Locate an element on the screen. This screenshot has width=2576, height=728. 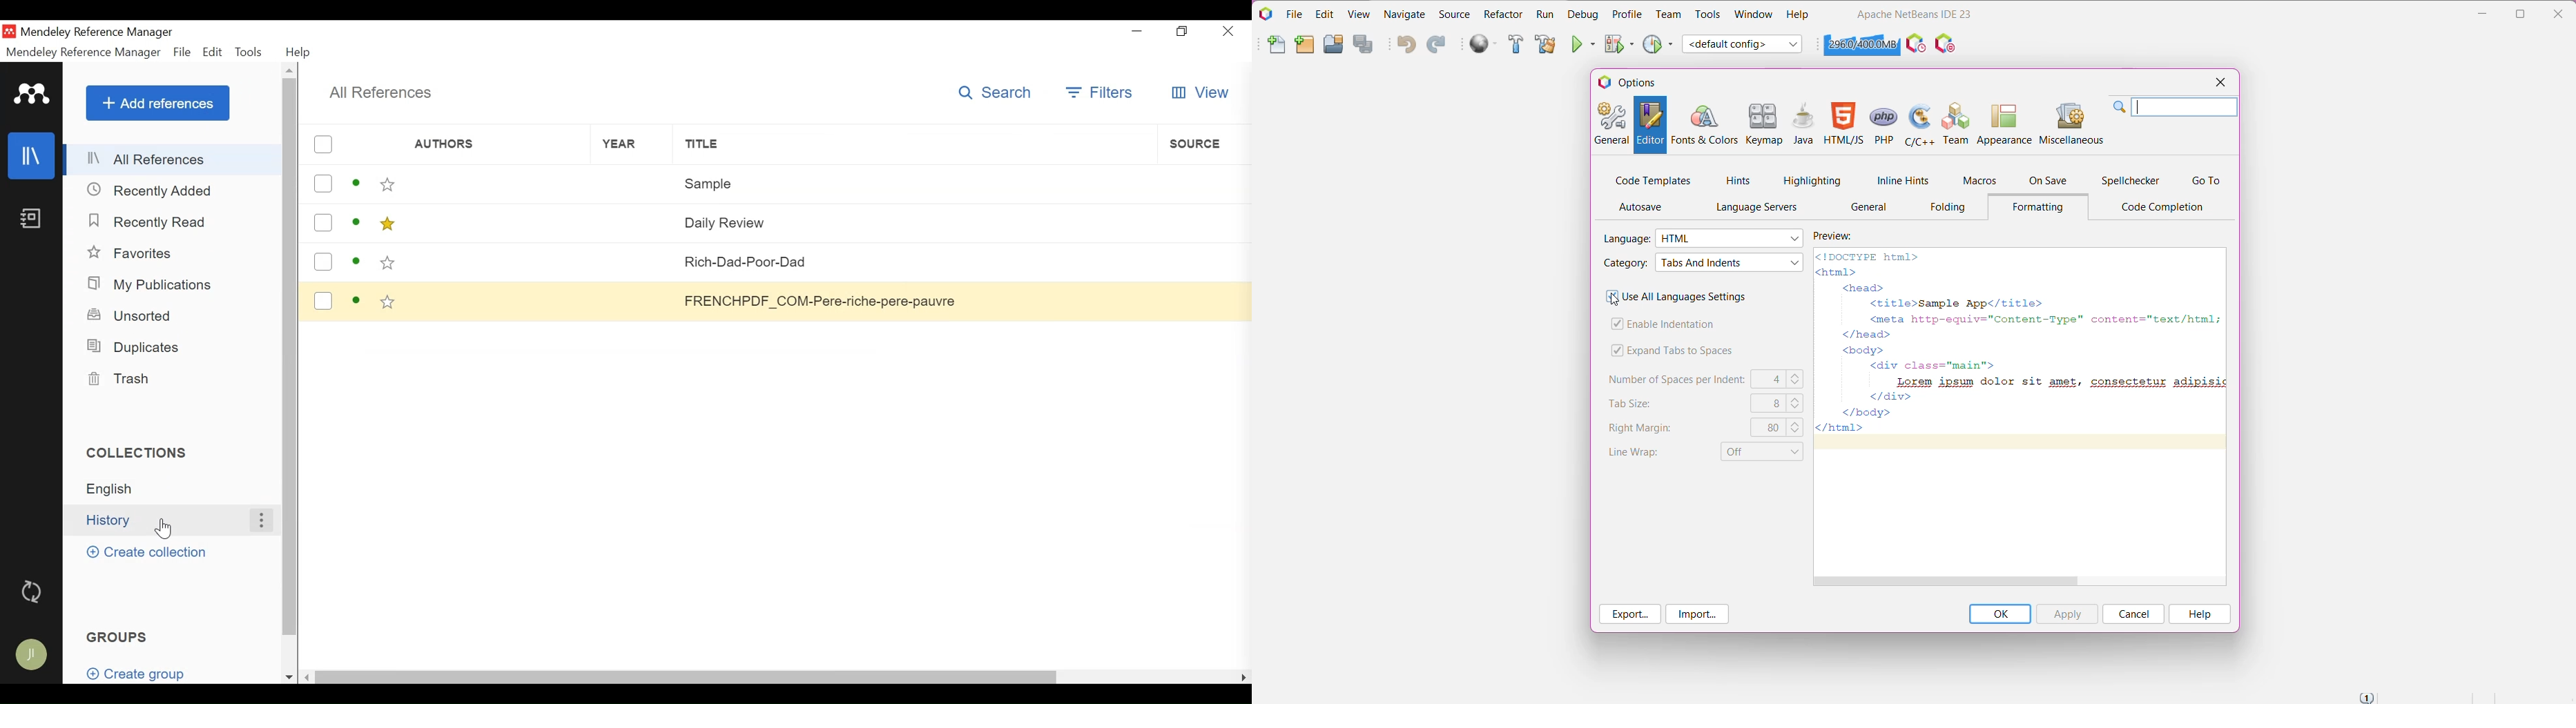
Scroll up is located at coordinates (290, 70).